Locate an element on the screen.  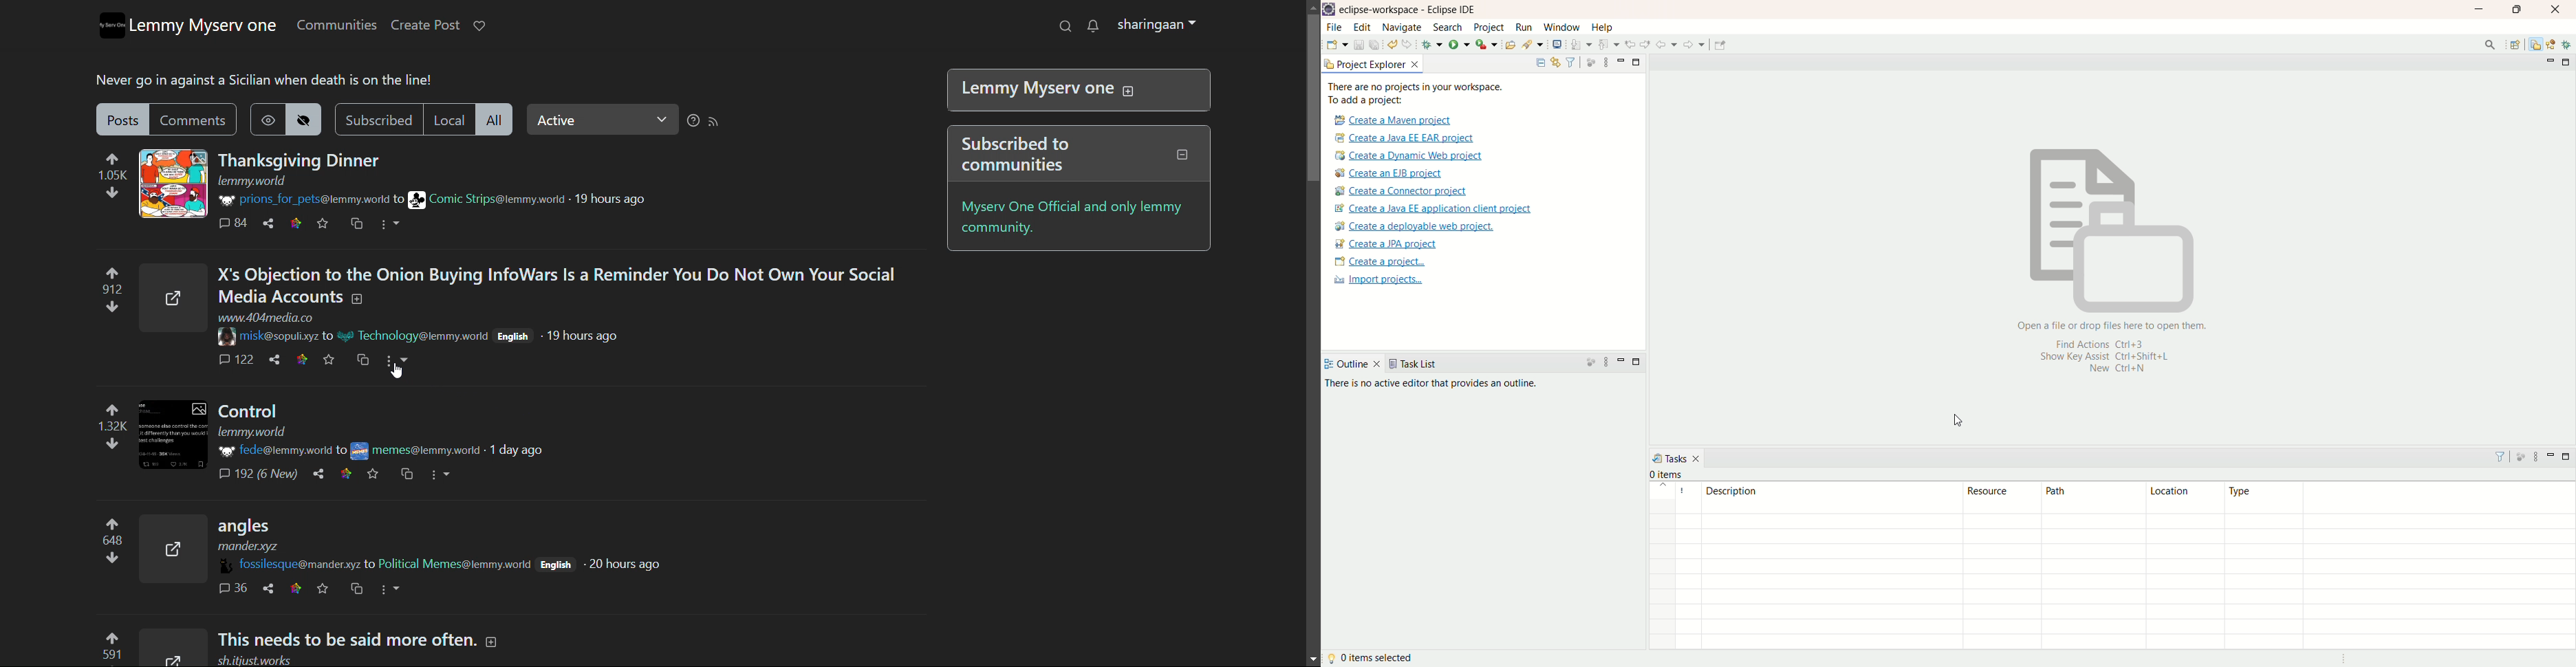
eclipse-workspace-Eclipse IDE is located at coordinates (1410, 11).